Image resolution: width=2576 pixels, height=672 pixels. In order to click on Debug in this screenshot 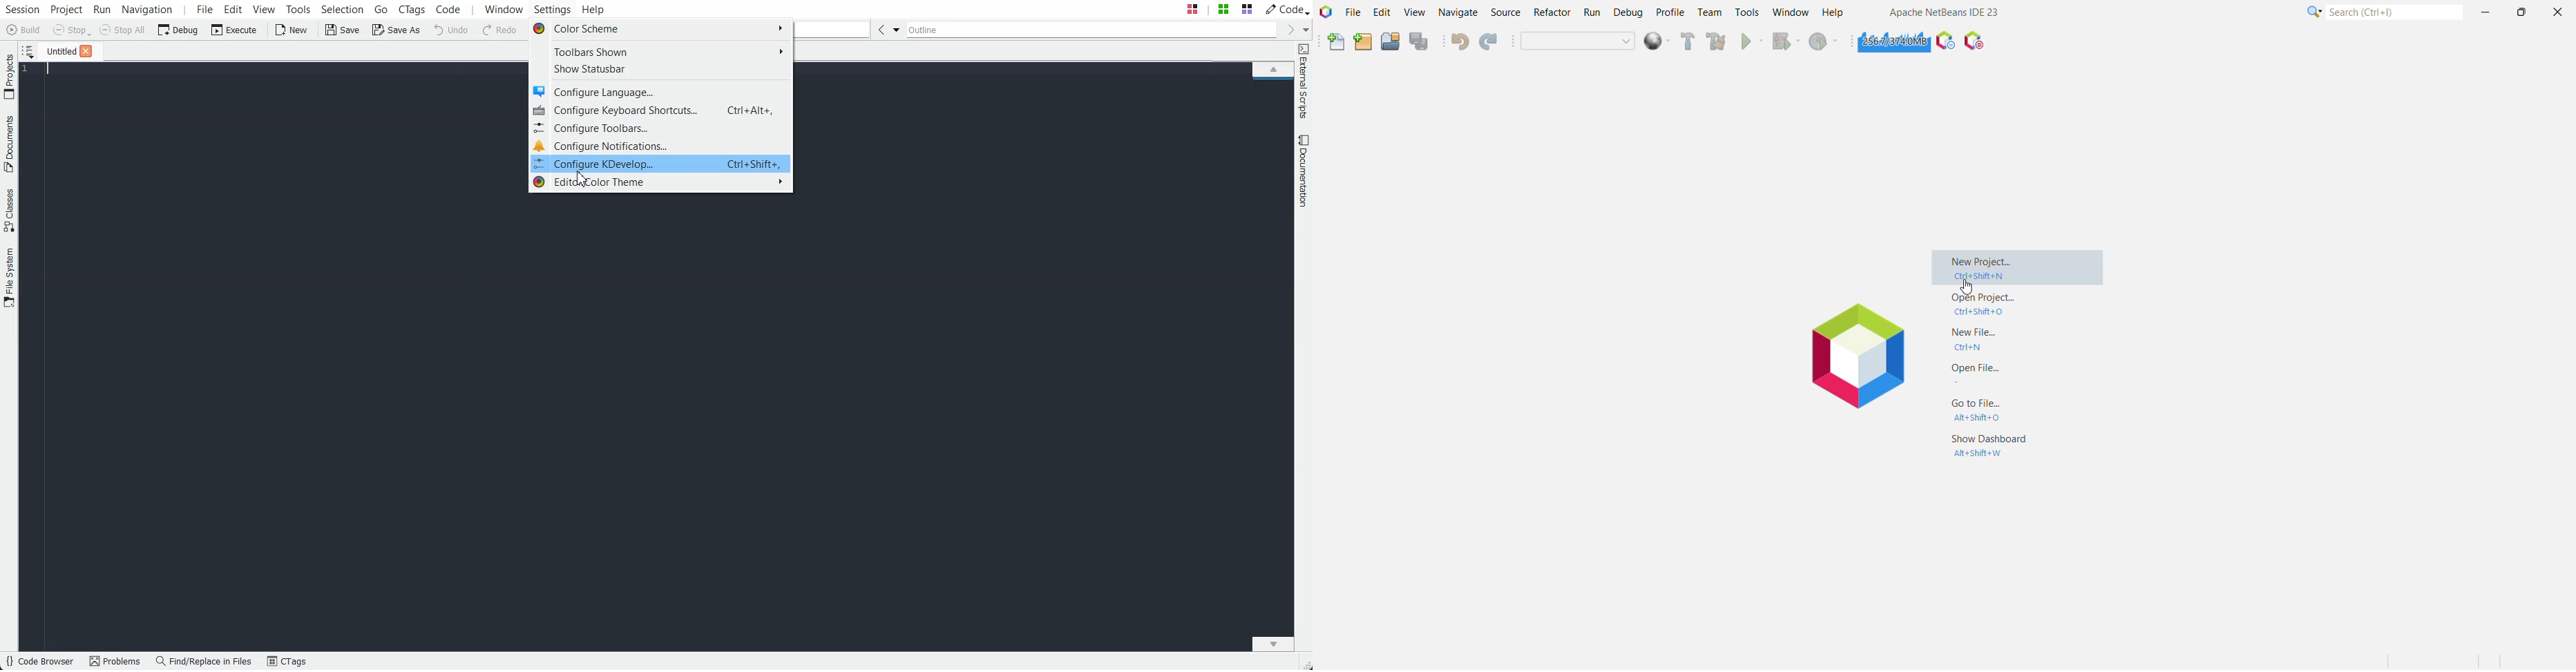, I will do `click(178, 29)`.